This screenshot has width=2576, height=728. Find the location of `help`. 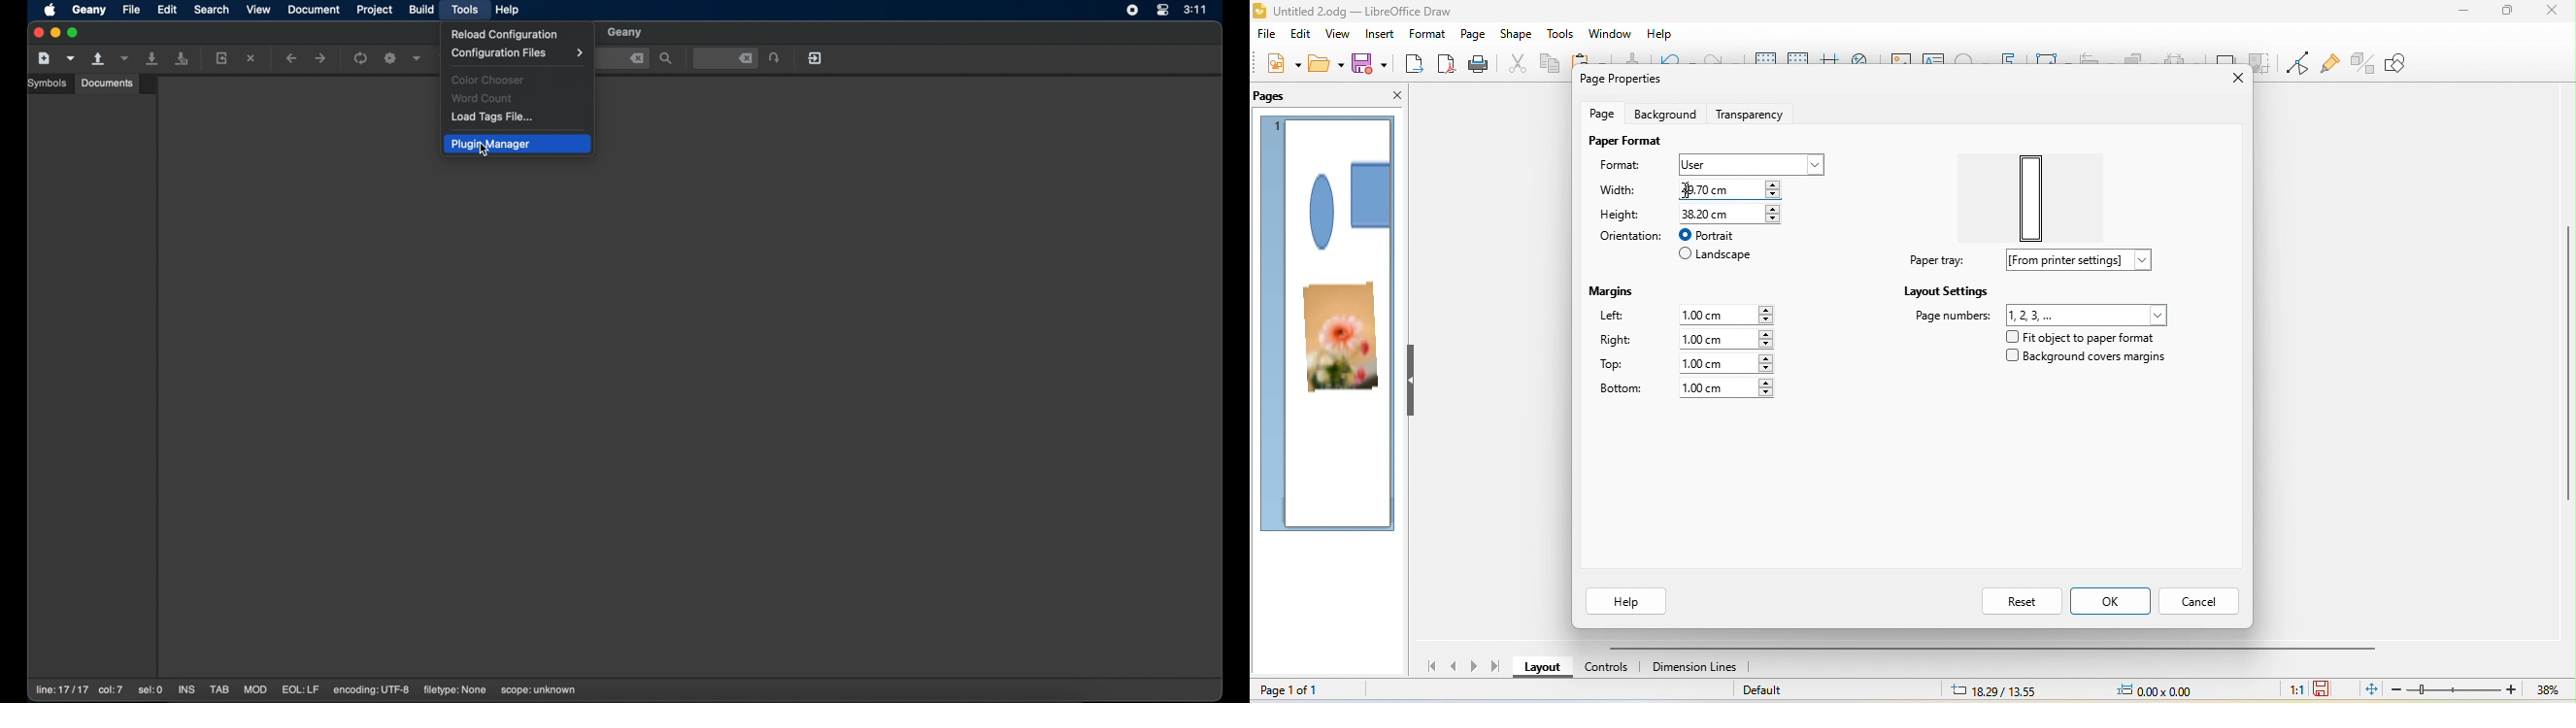

help is located at coordinates (1660, 35).